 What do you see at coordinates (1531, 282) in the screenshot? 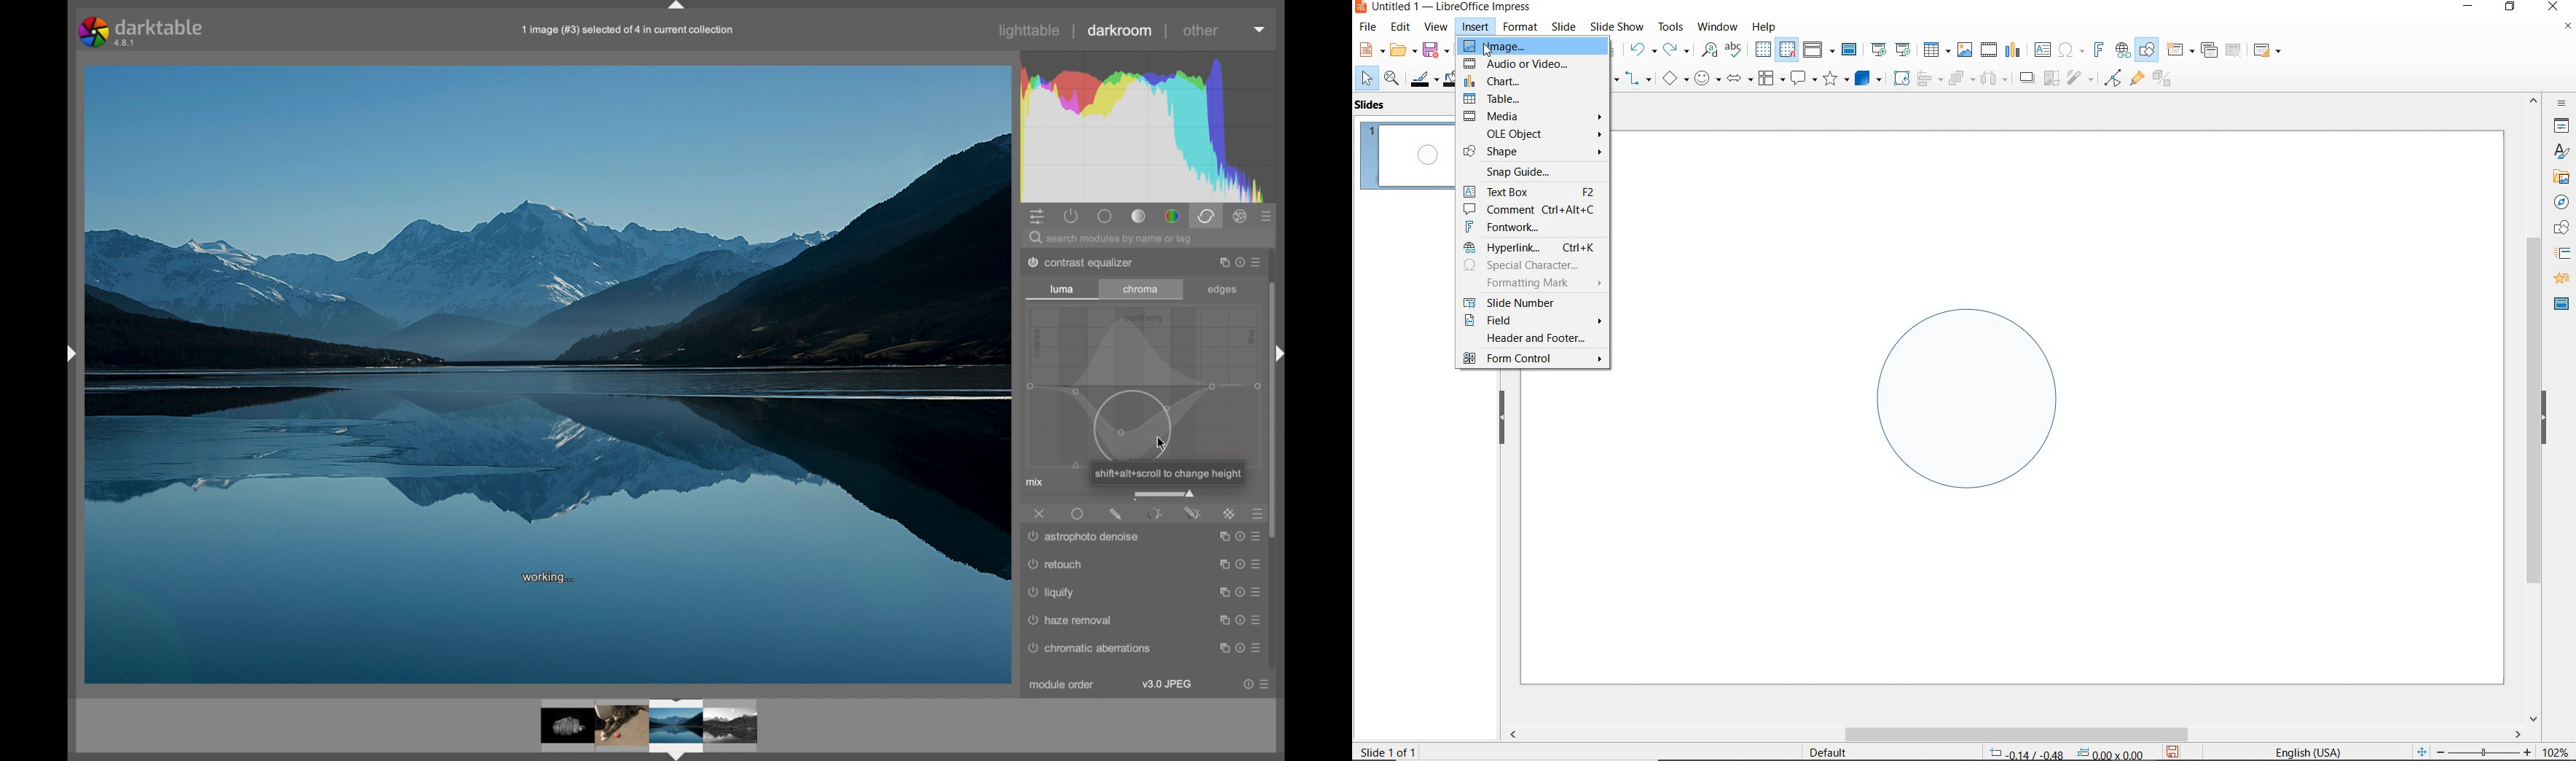
I see `FORMATTING MARK` at bounding box center [1531, 282].